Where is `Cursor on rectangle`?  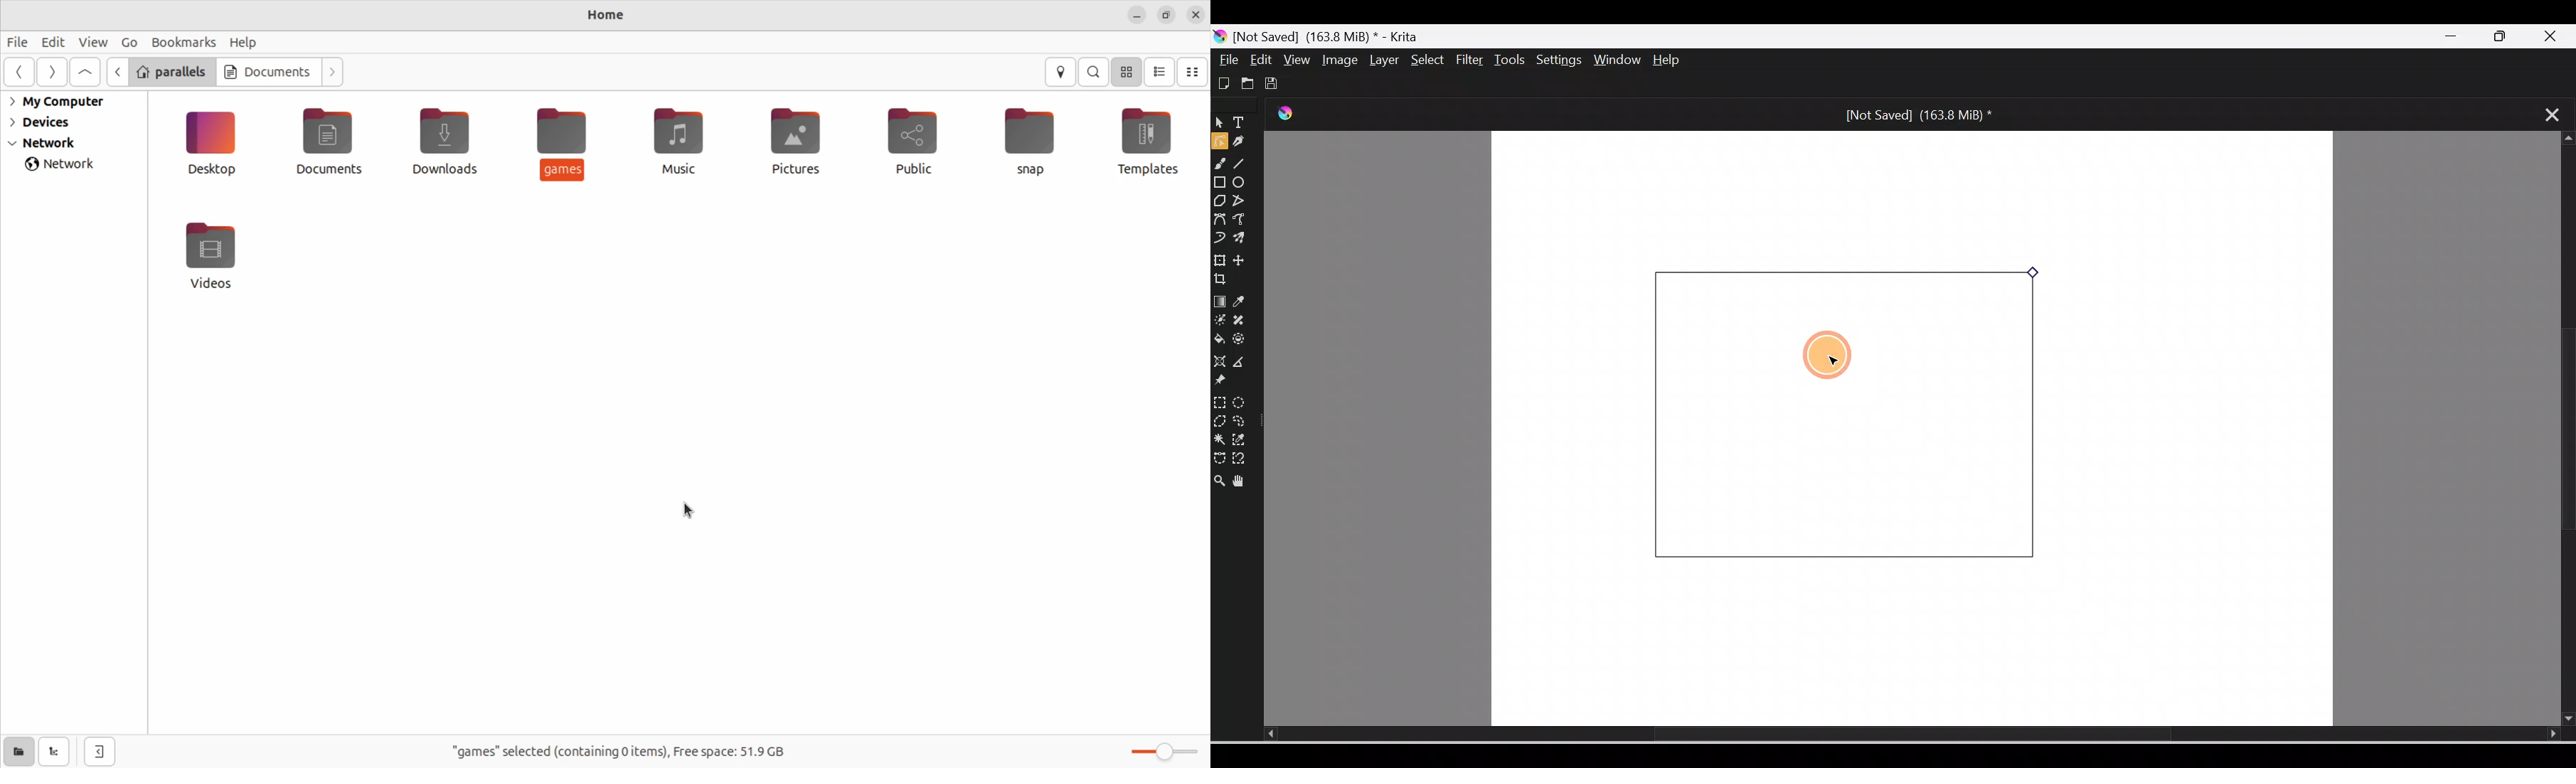
Cursor on rectangle is located at coordinates (1822, 357).